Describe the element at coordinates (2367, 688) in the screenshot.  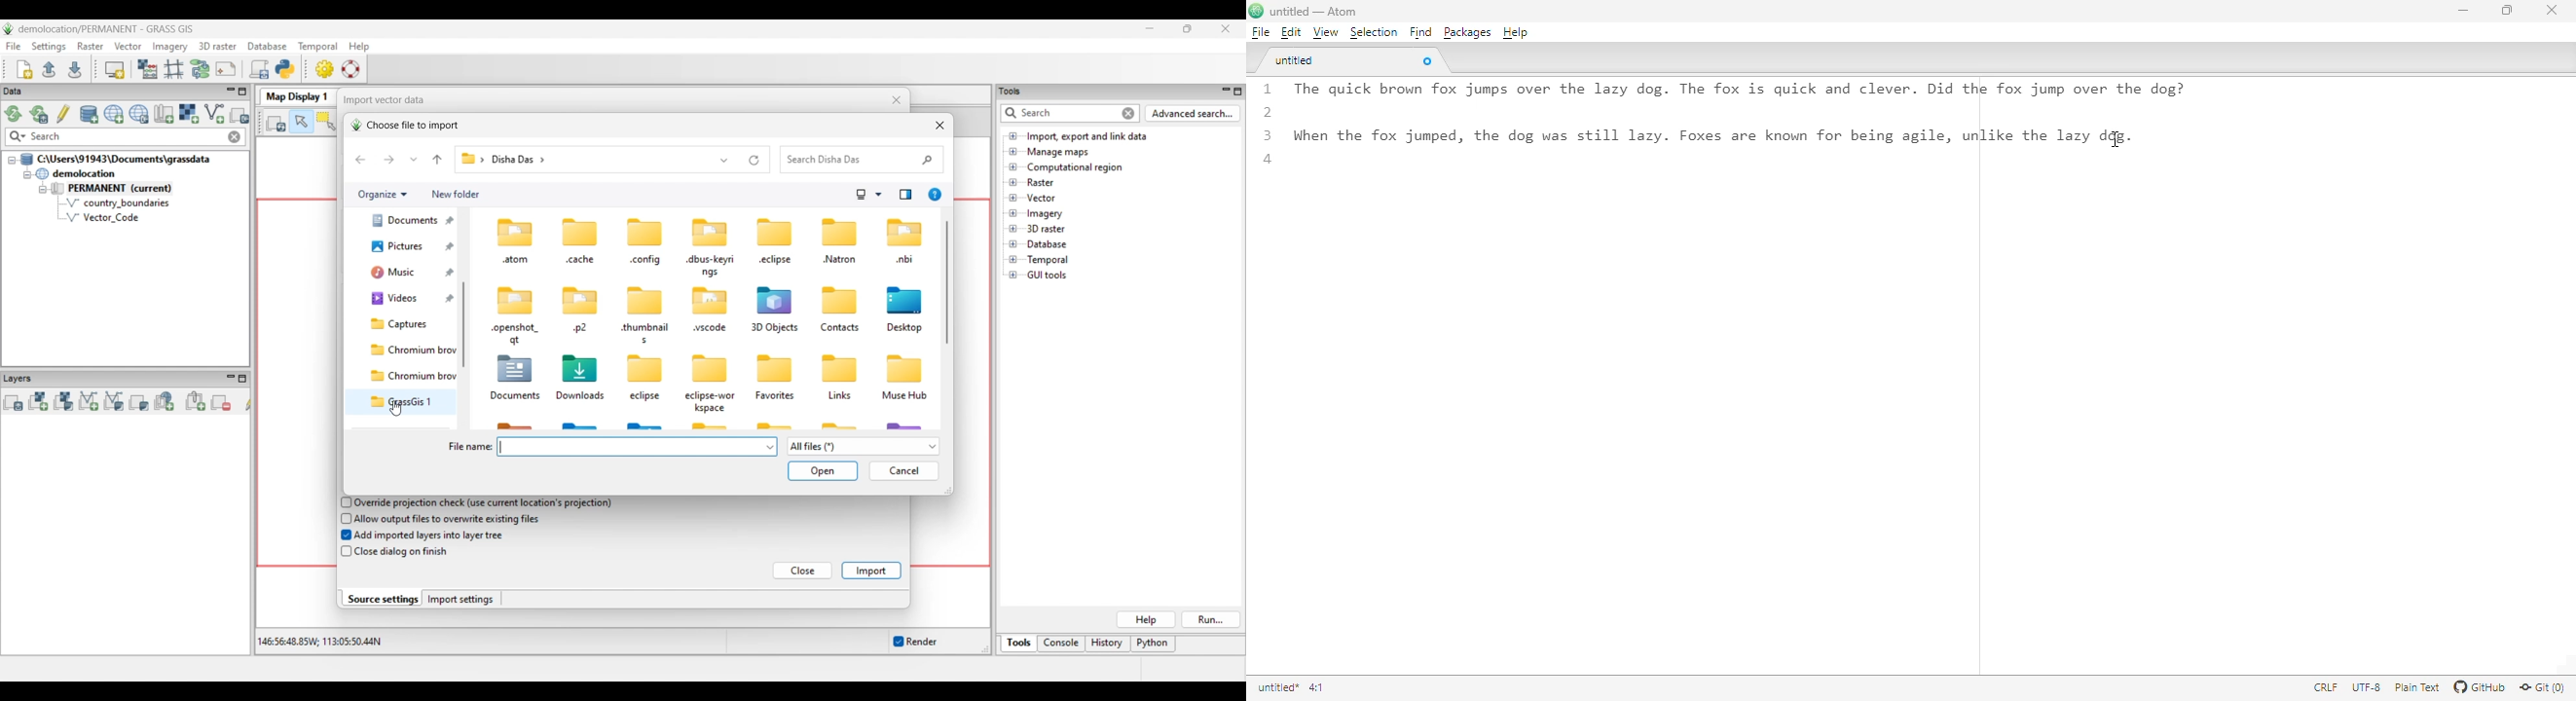
I see `UTF-8` at that location.